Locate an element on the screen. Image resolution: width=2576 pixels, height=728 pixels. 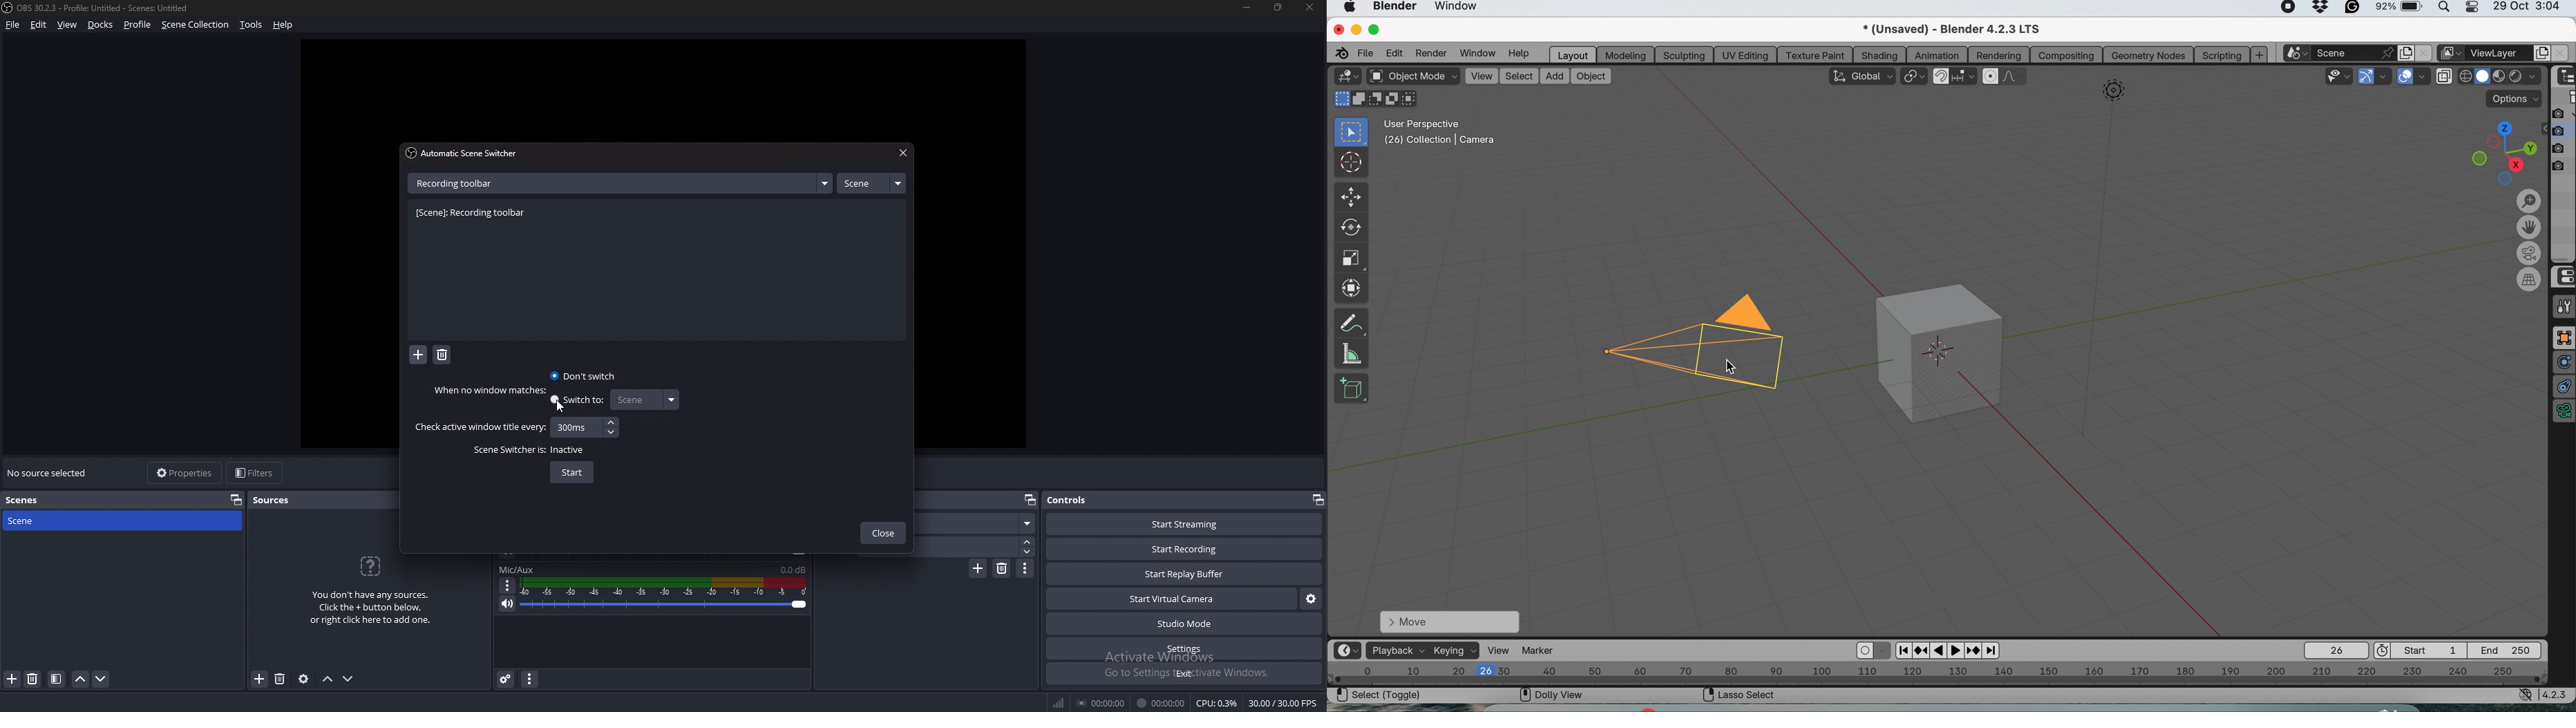
move source down is located at coordinates (348, 680).